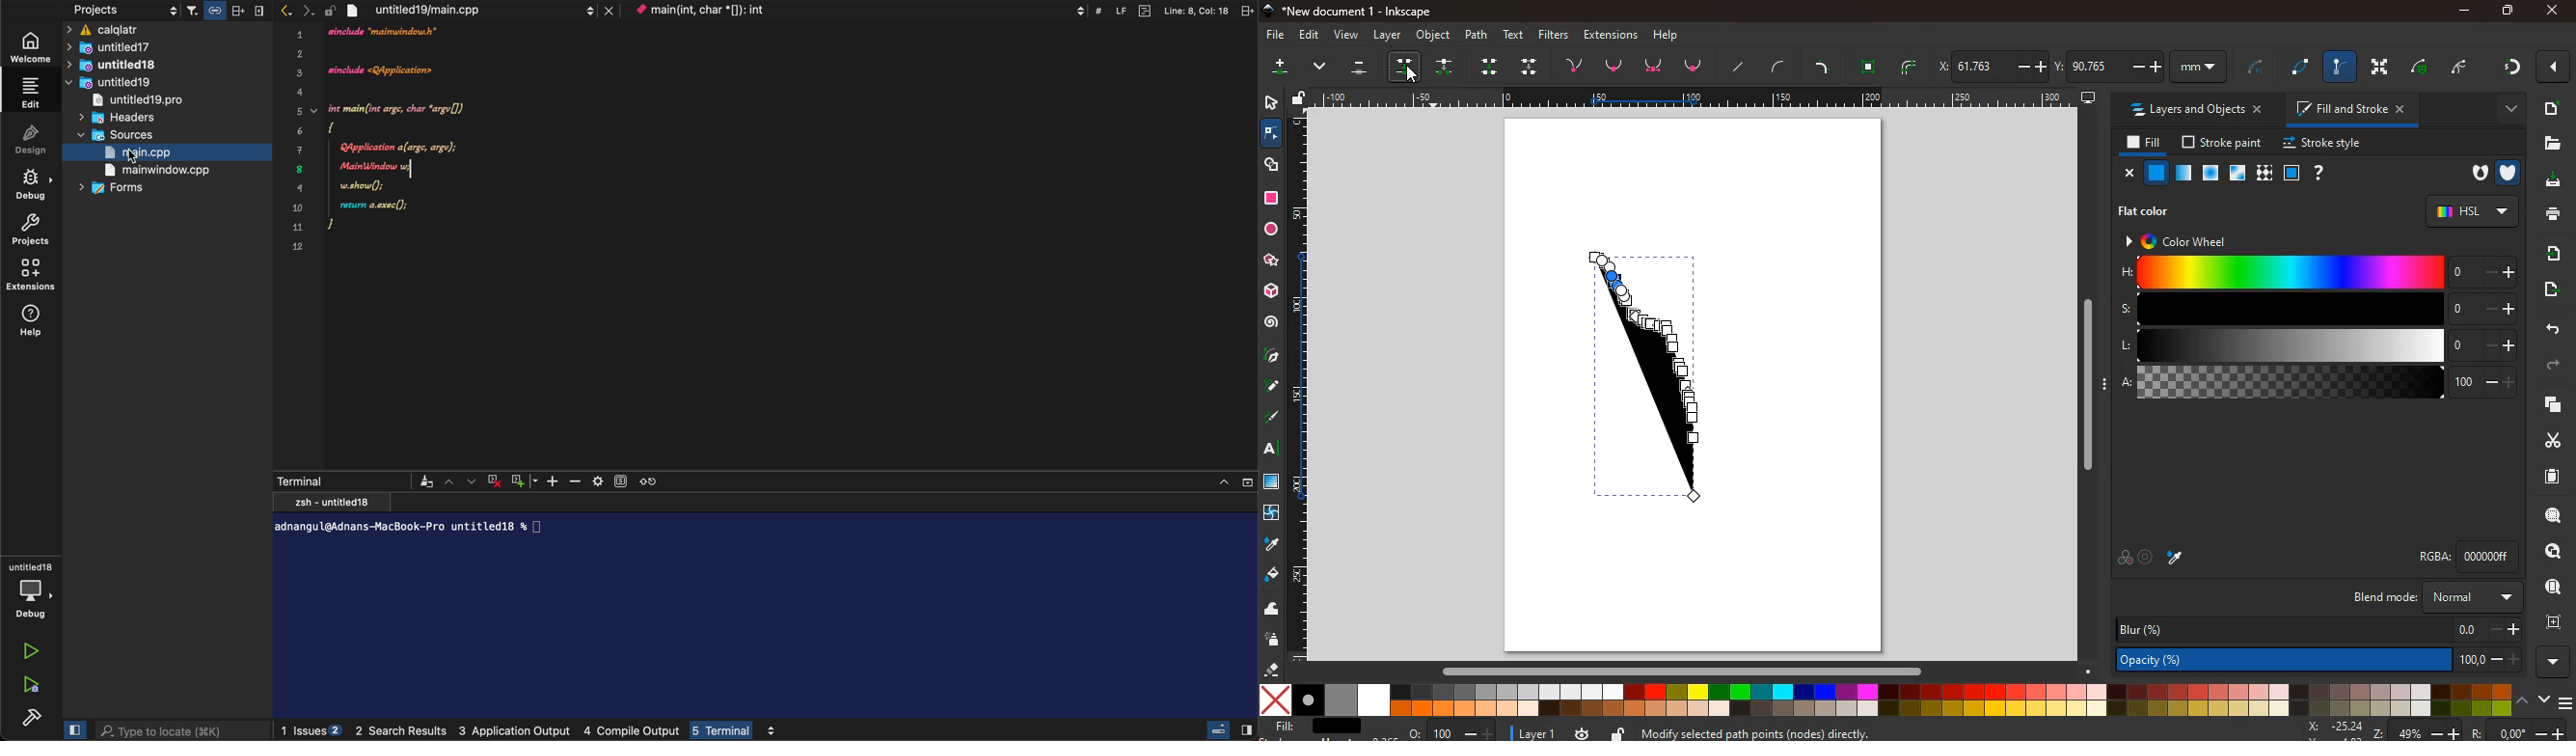  Describe the element at coordinates (2342, 68) in the screenshot. I see `pole` at that location.